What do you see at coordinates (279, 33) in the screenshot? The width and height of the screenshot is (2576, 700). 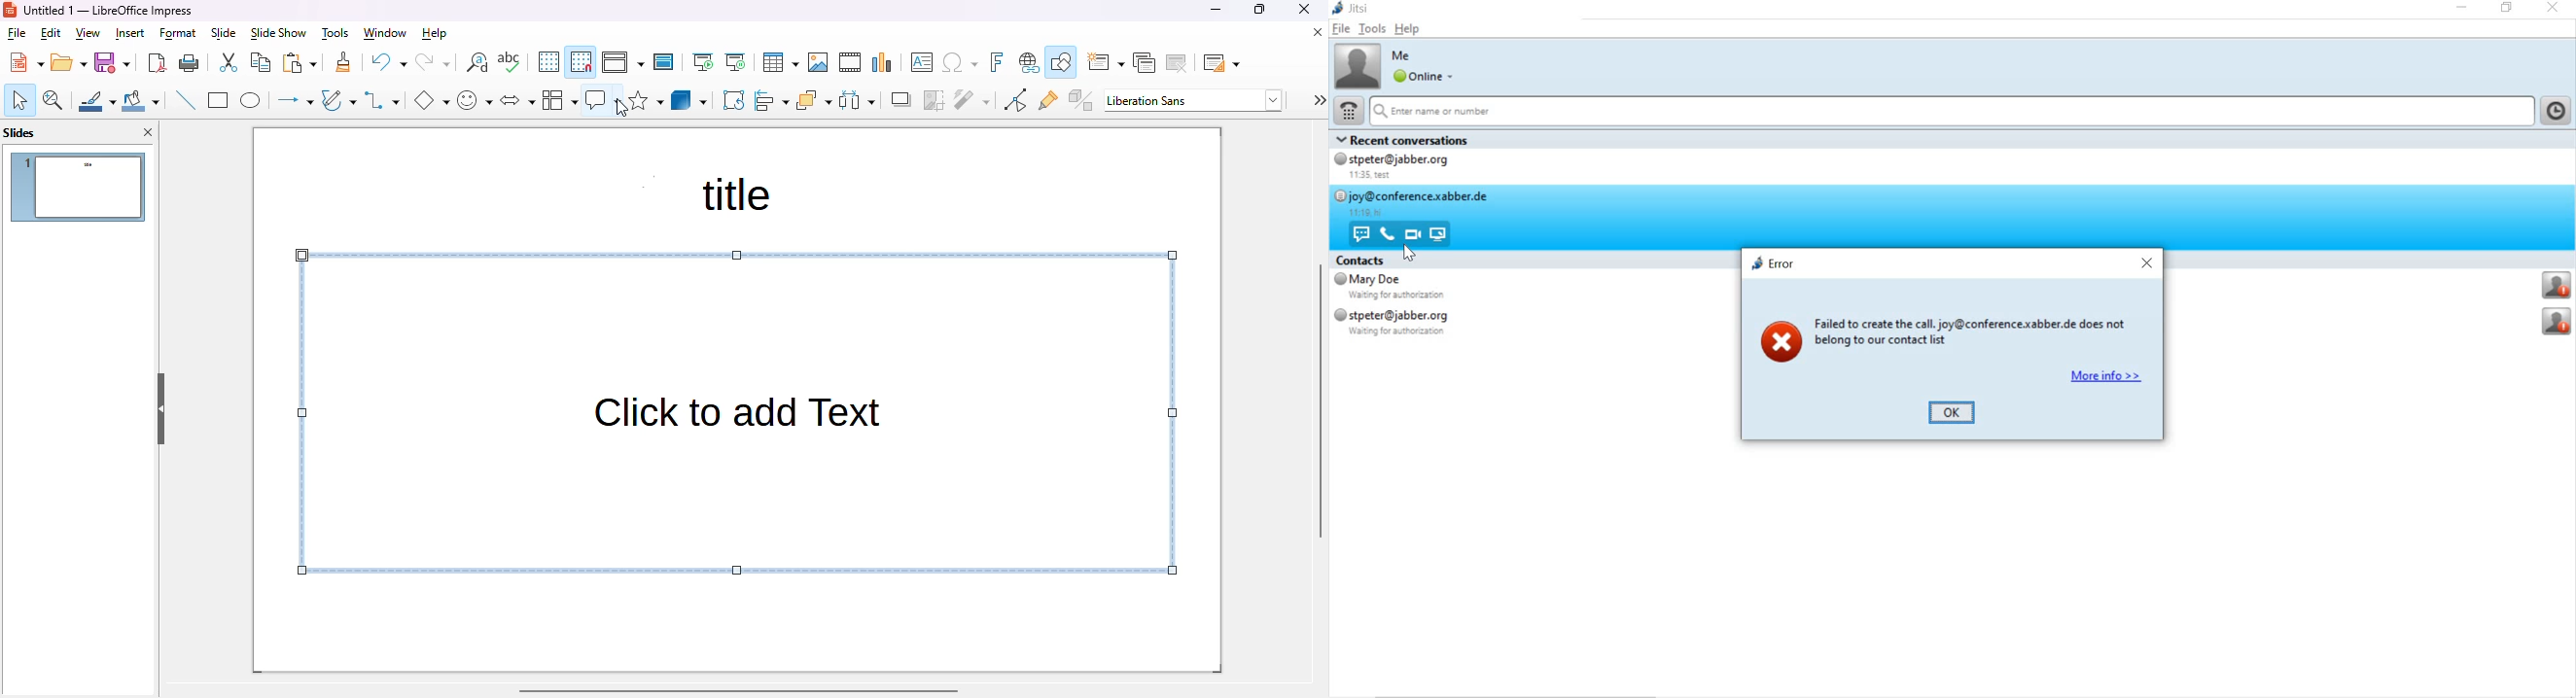 I see `slide show` at bounding box center [279, 33].